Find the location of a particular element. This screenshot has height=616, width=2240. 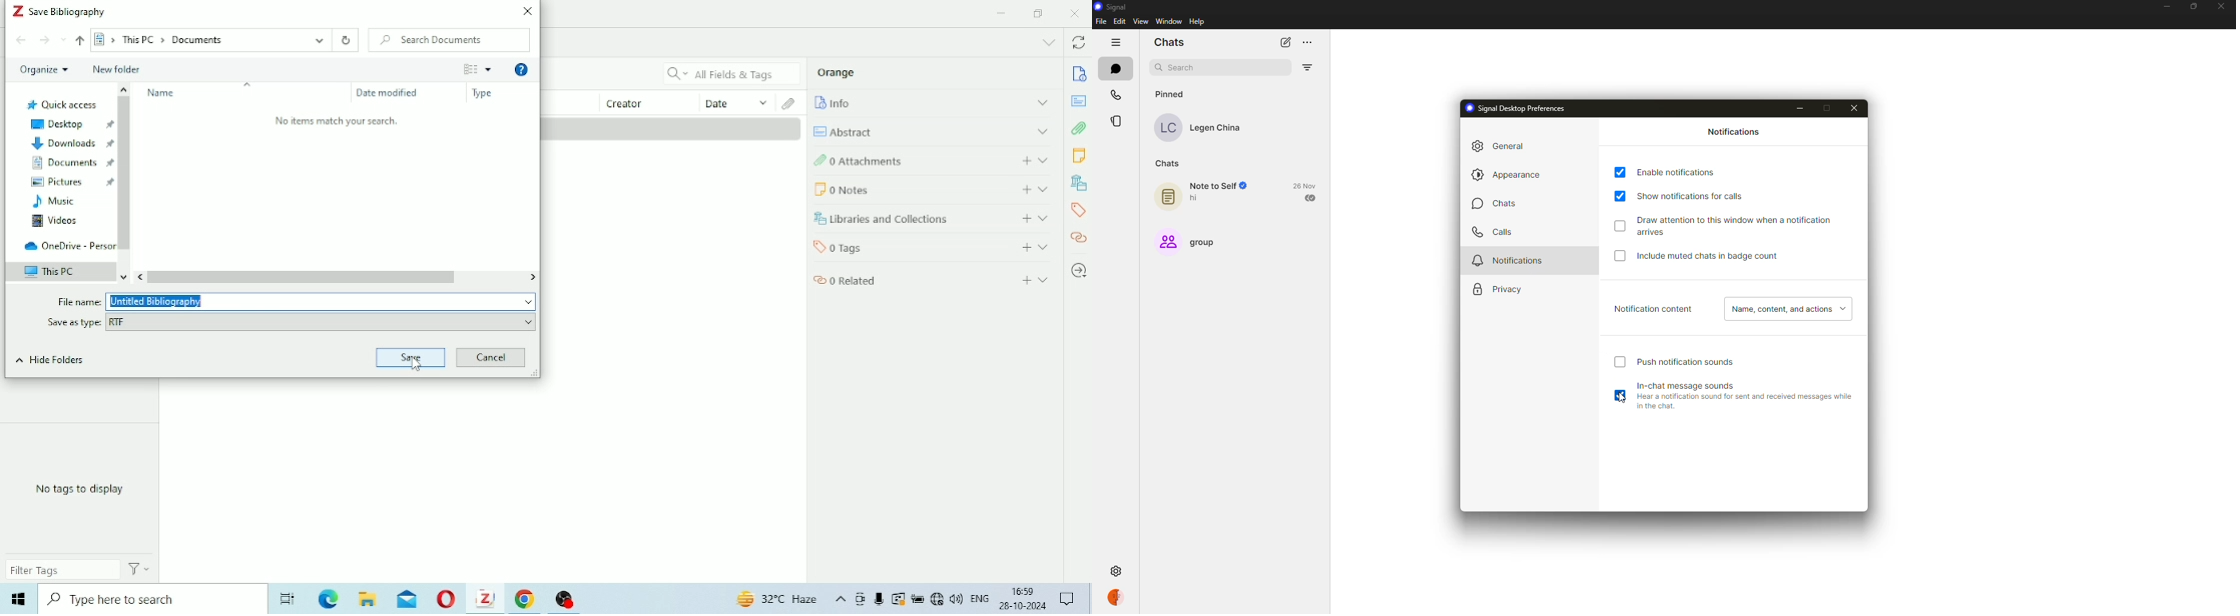

draw attention to this window when notification arrives is located at coordinates (1733, 225).